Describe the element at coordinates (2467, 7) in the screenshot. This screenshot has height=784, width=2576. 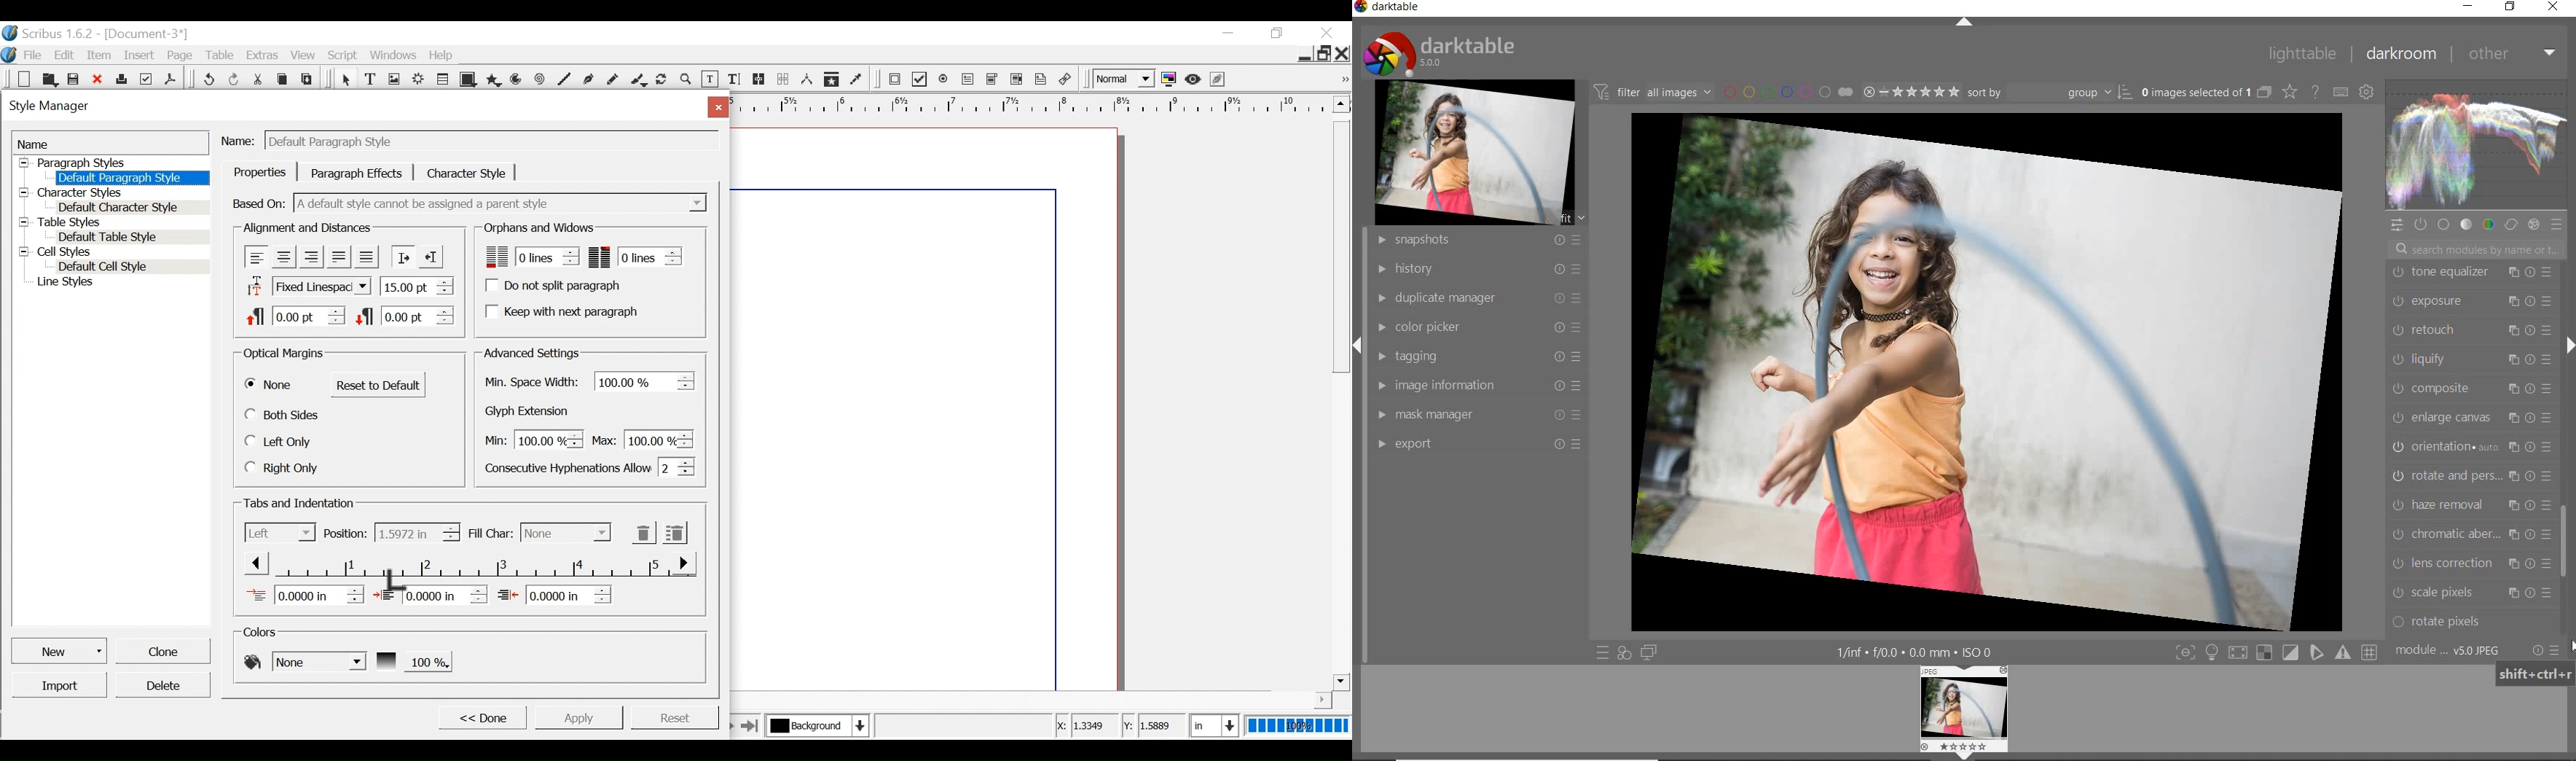
I see `minimize` at that location.